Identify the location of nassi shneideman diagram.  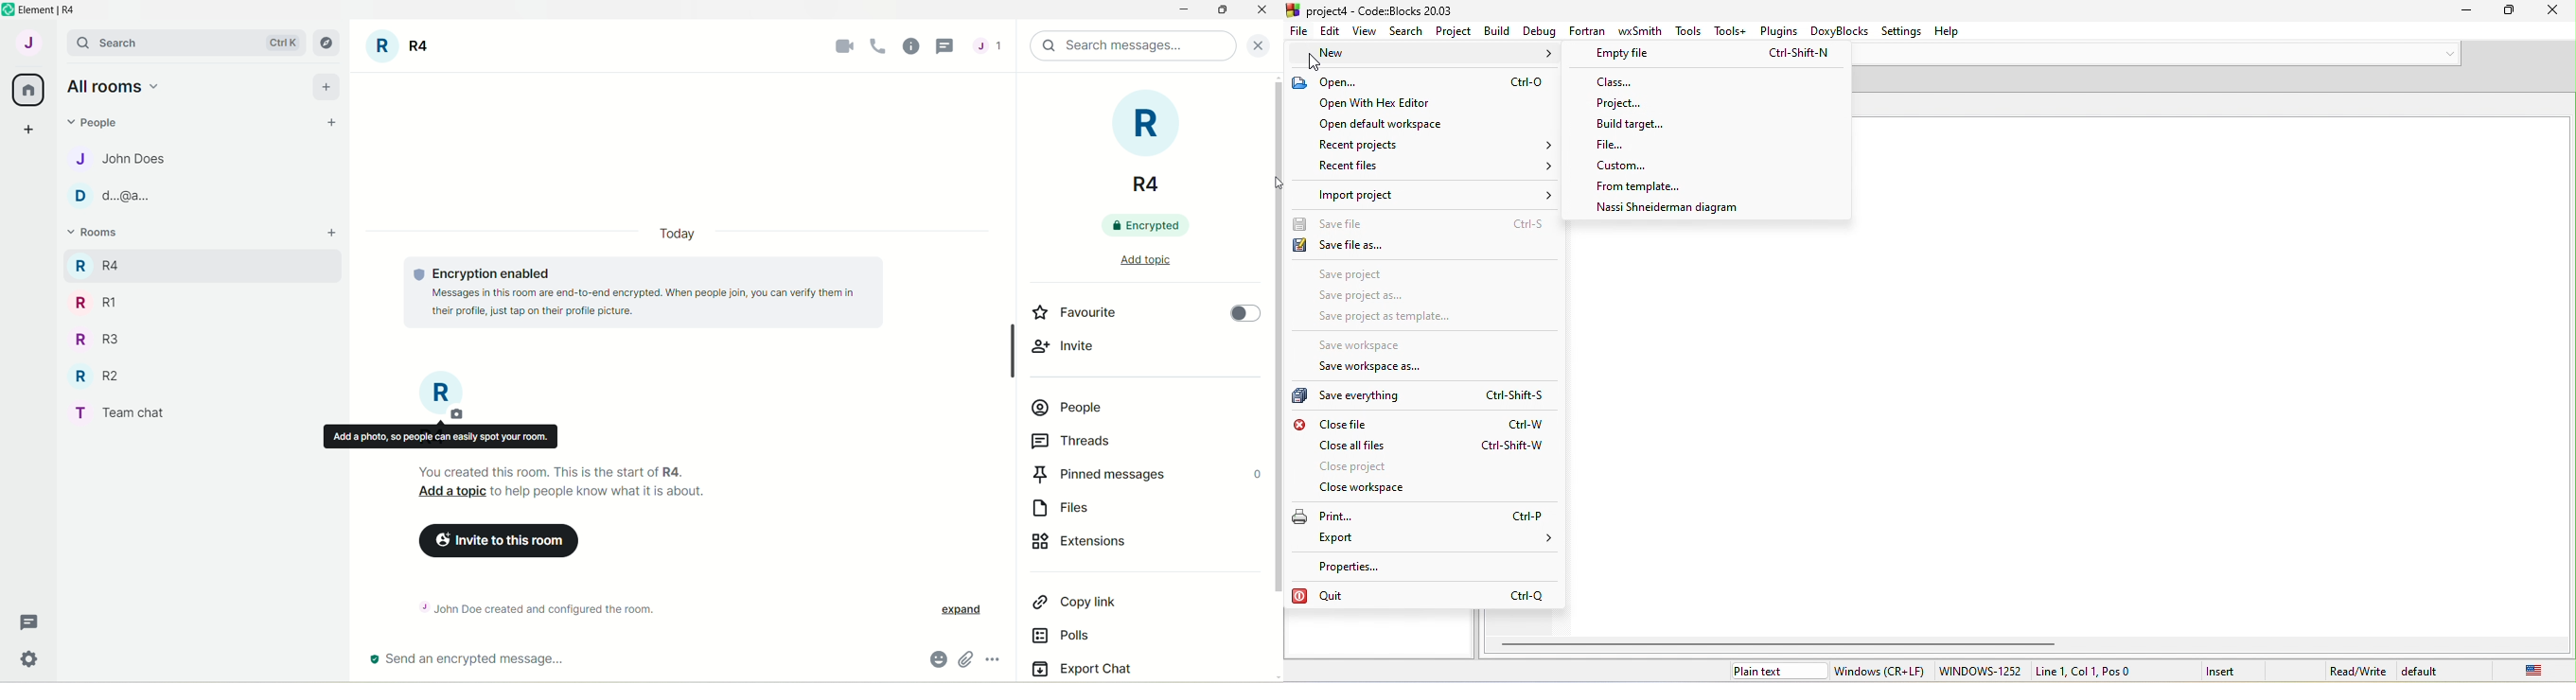
(1667, 206).